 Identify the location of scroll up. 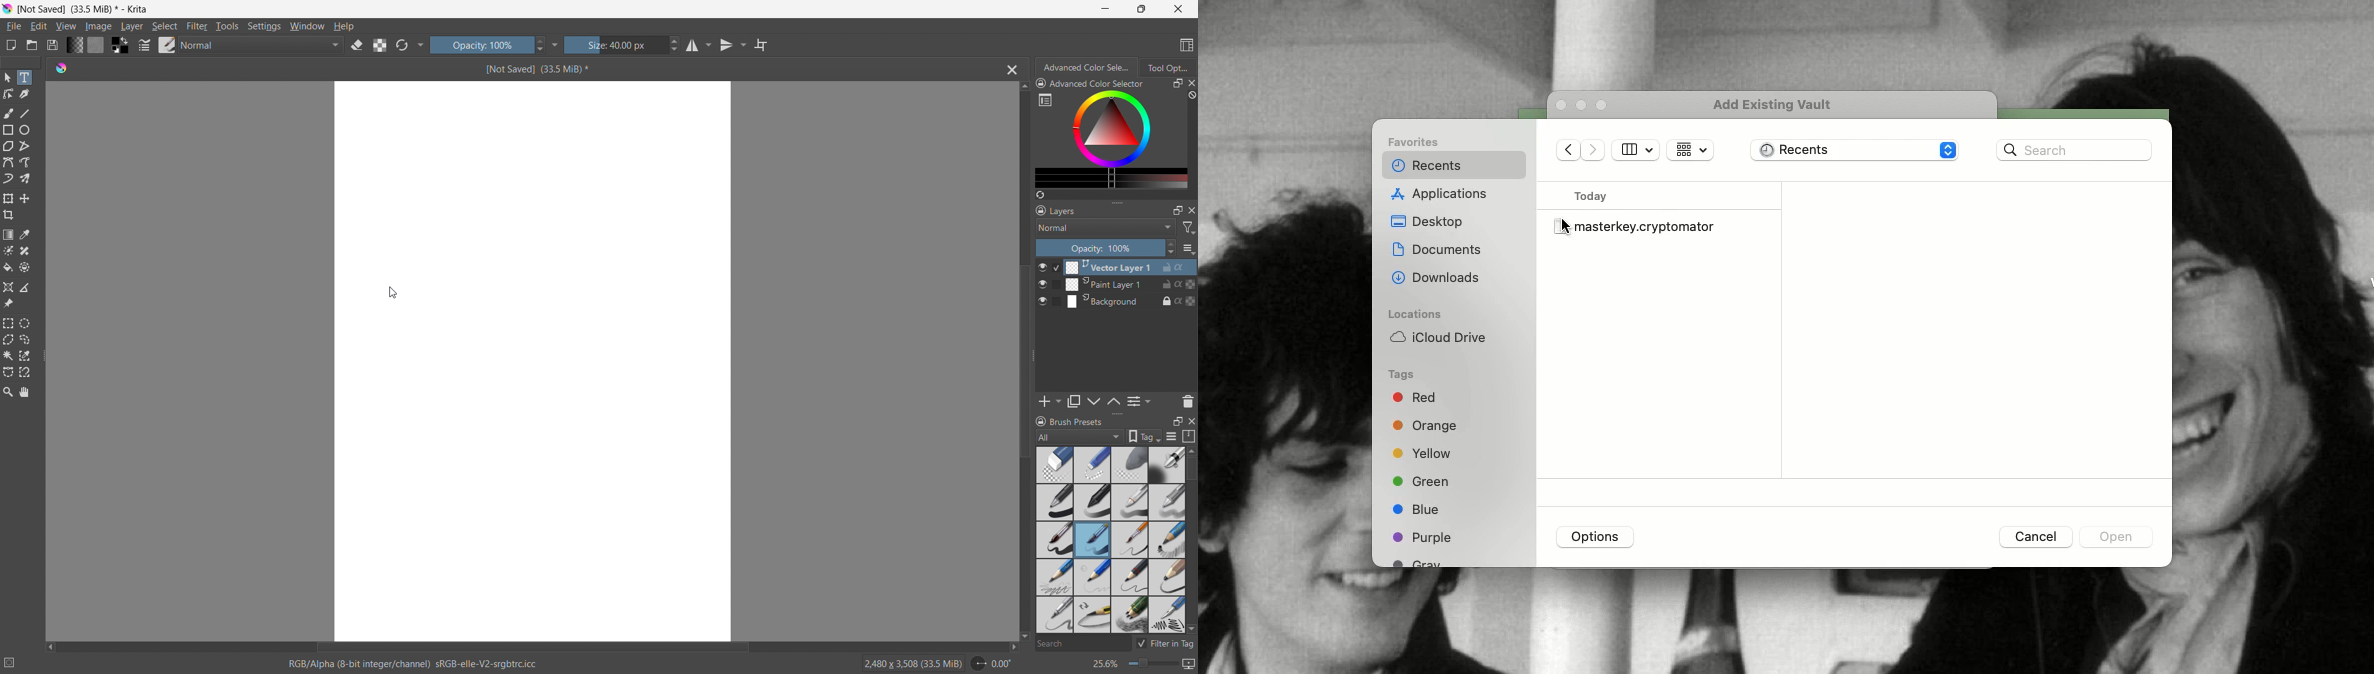
(1023, 87).